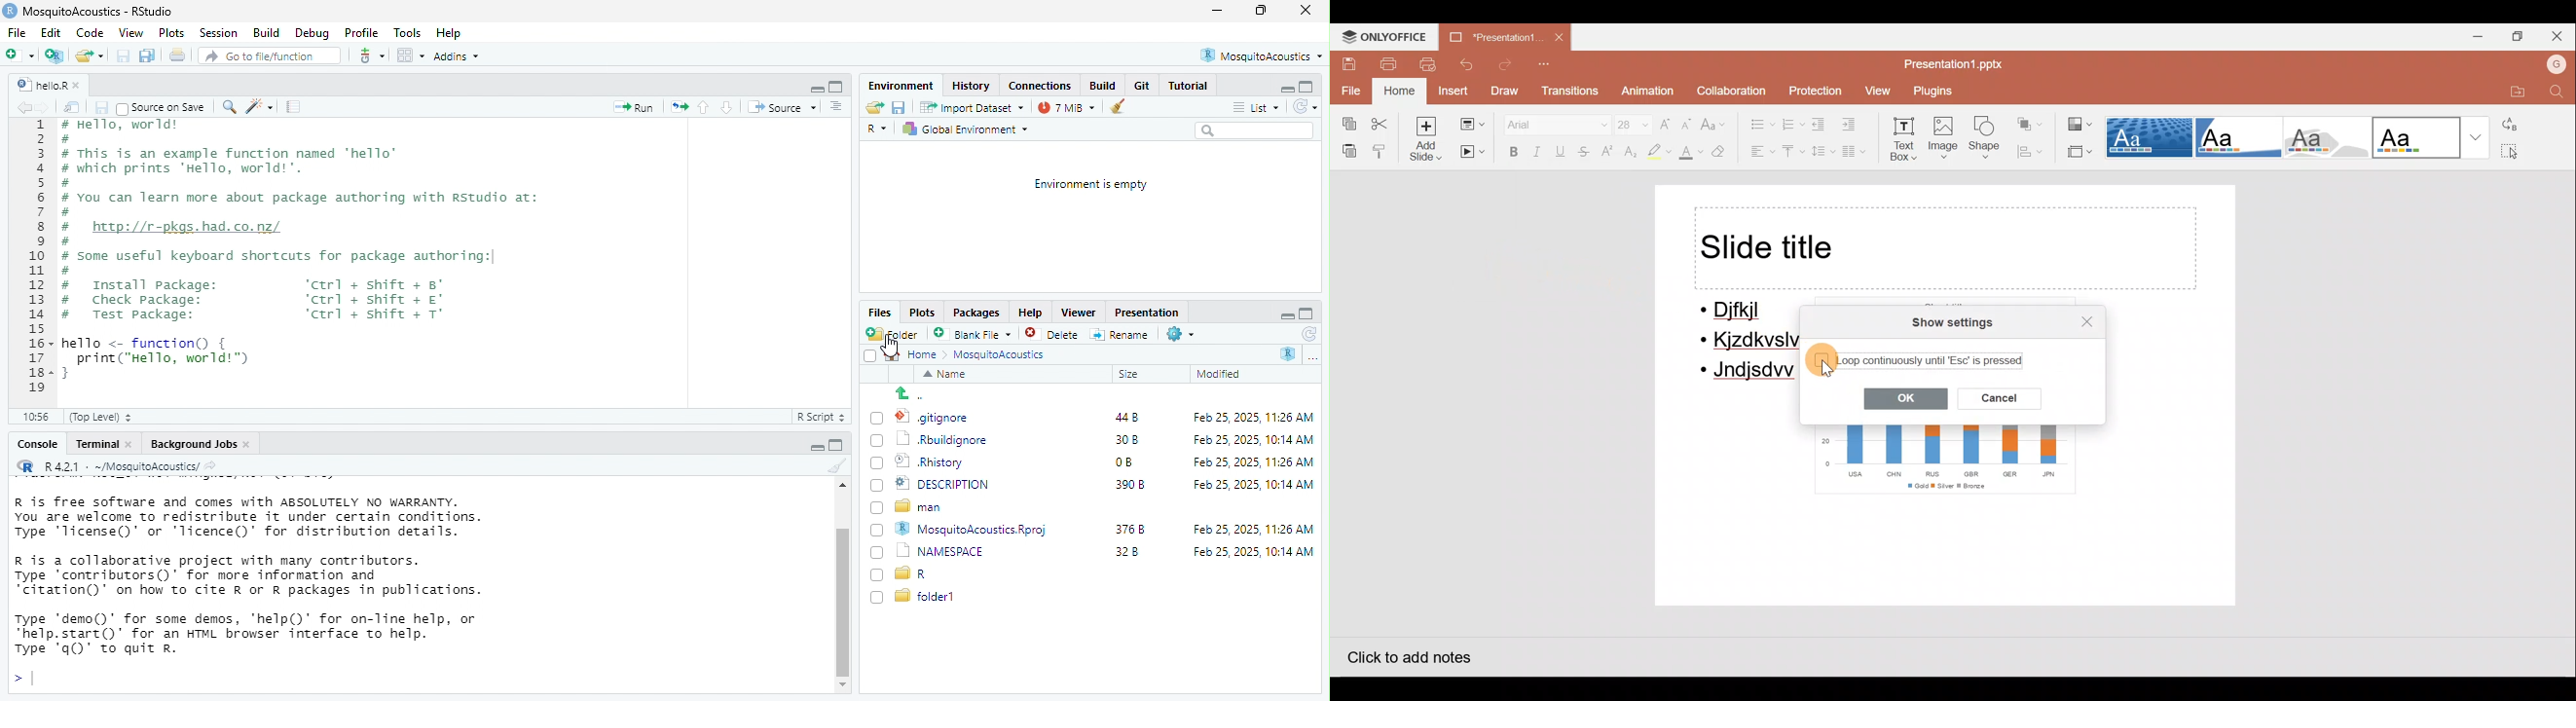  I want to click on Help, so click(450, 34).